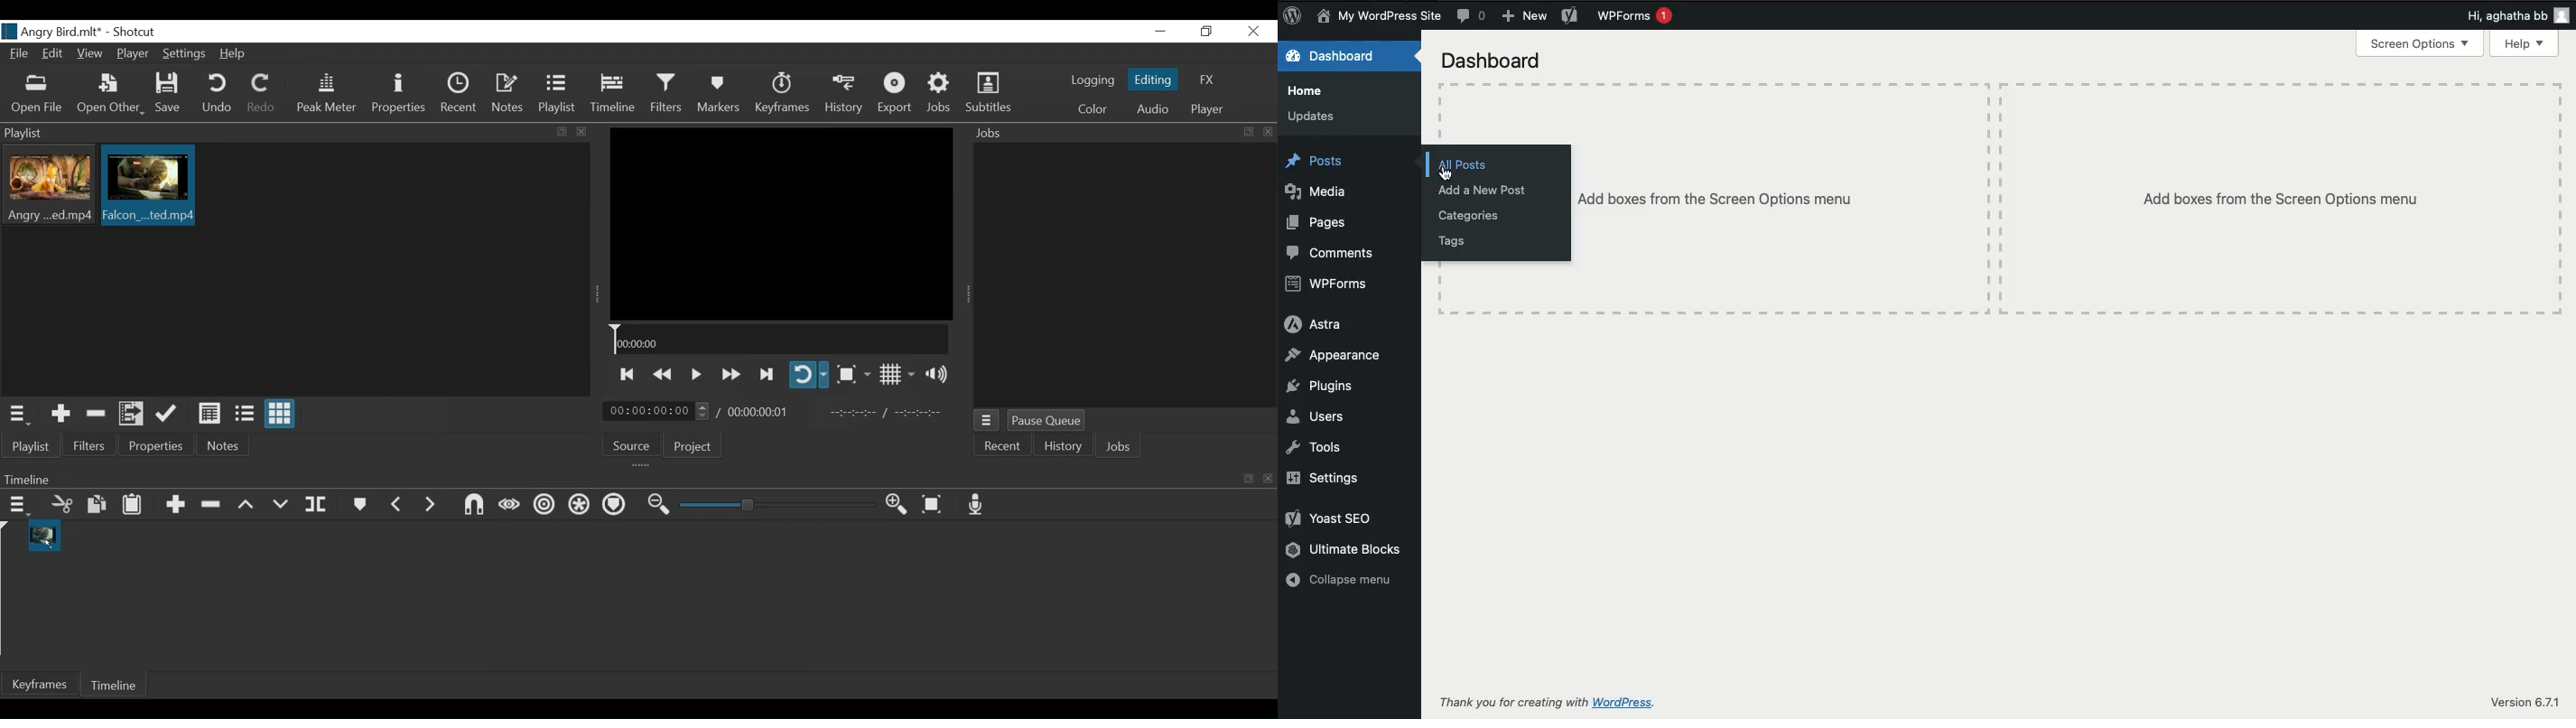 This screenshot has width=2576, height=728. Describe the element at coordinates (580, 506) in the screenshot. I see `Ripple all tracks` at that location.